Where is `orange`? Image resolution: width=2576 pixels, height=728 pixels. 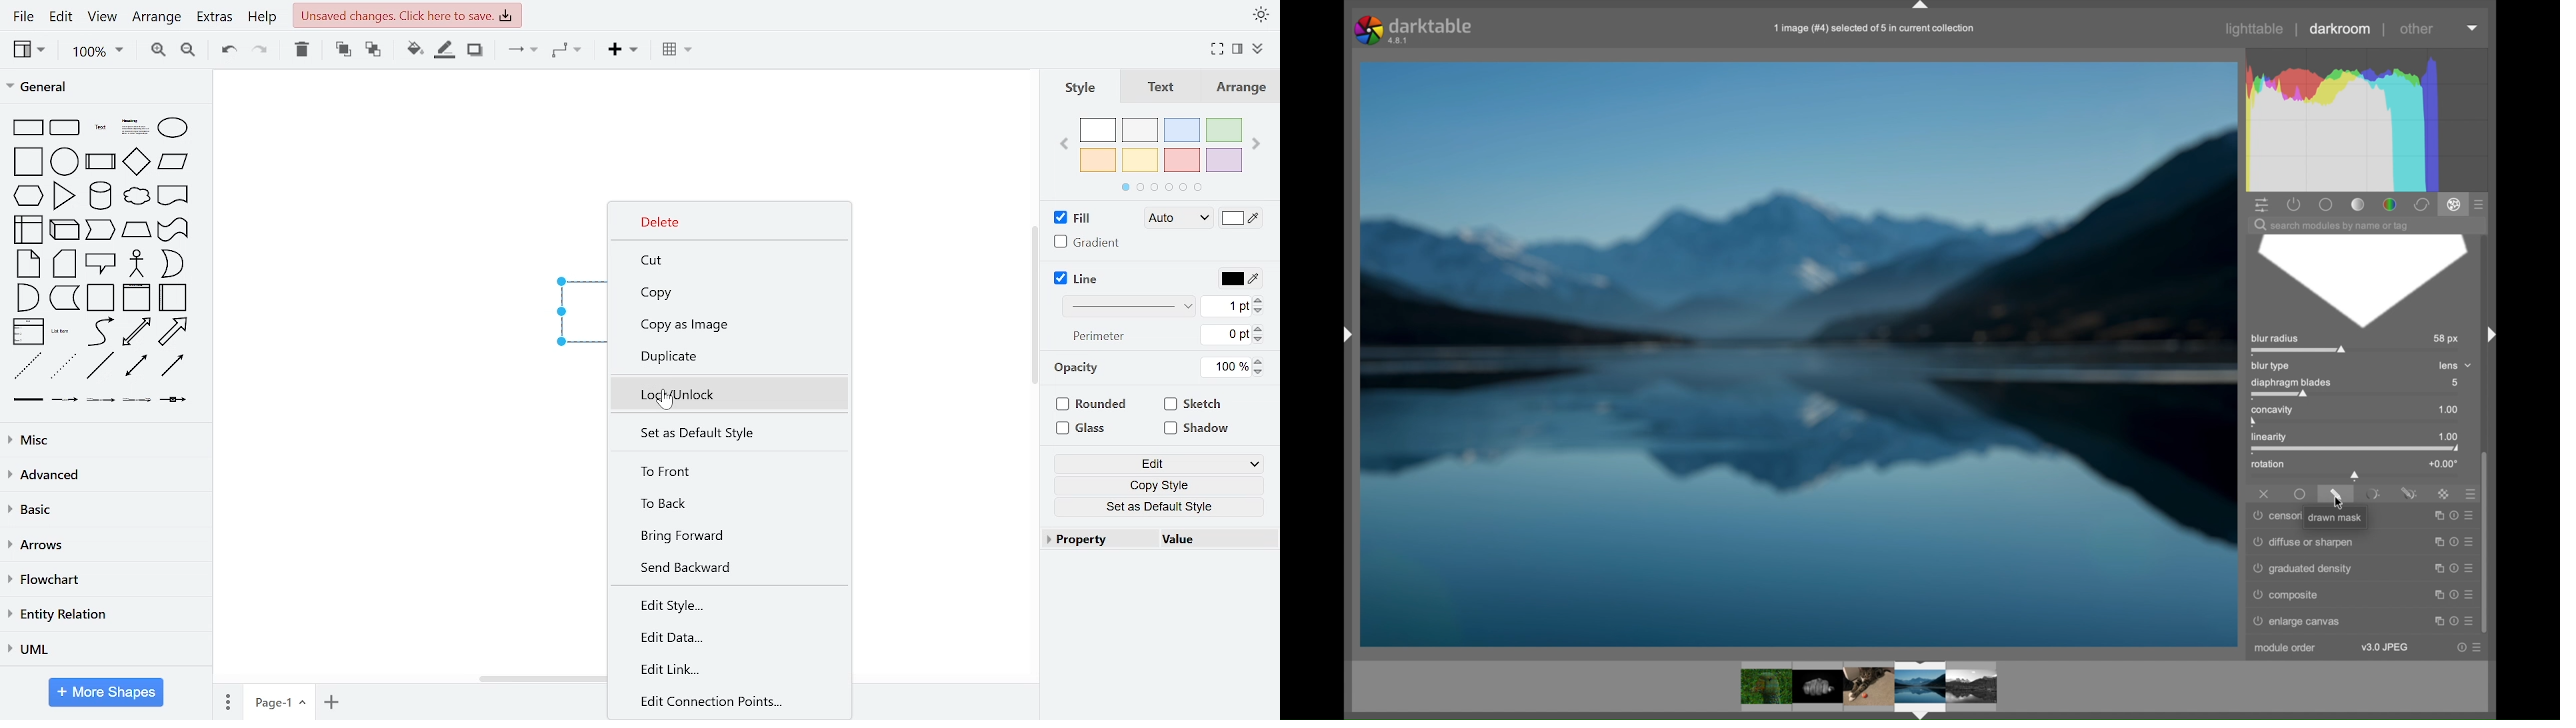 orange is located at coordinates (1099, 160).